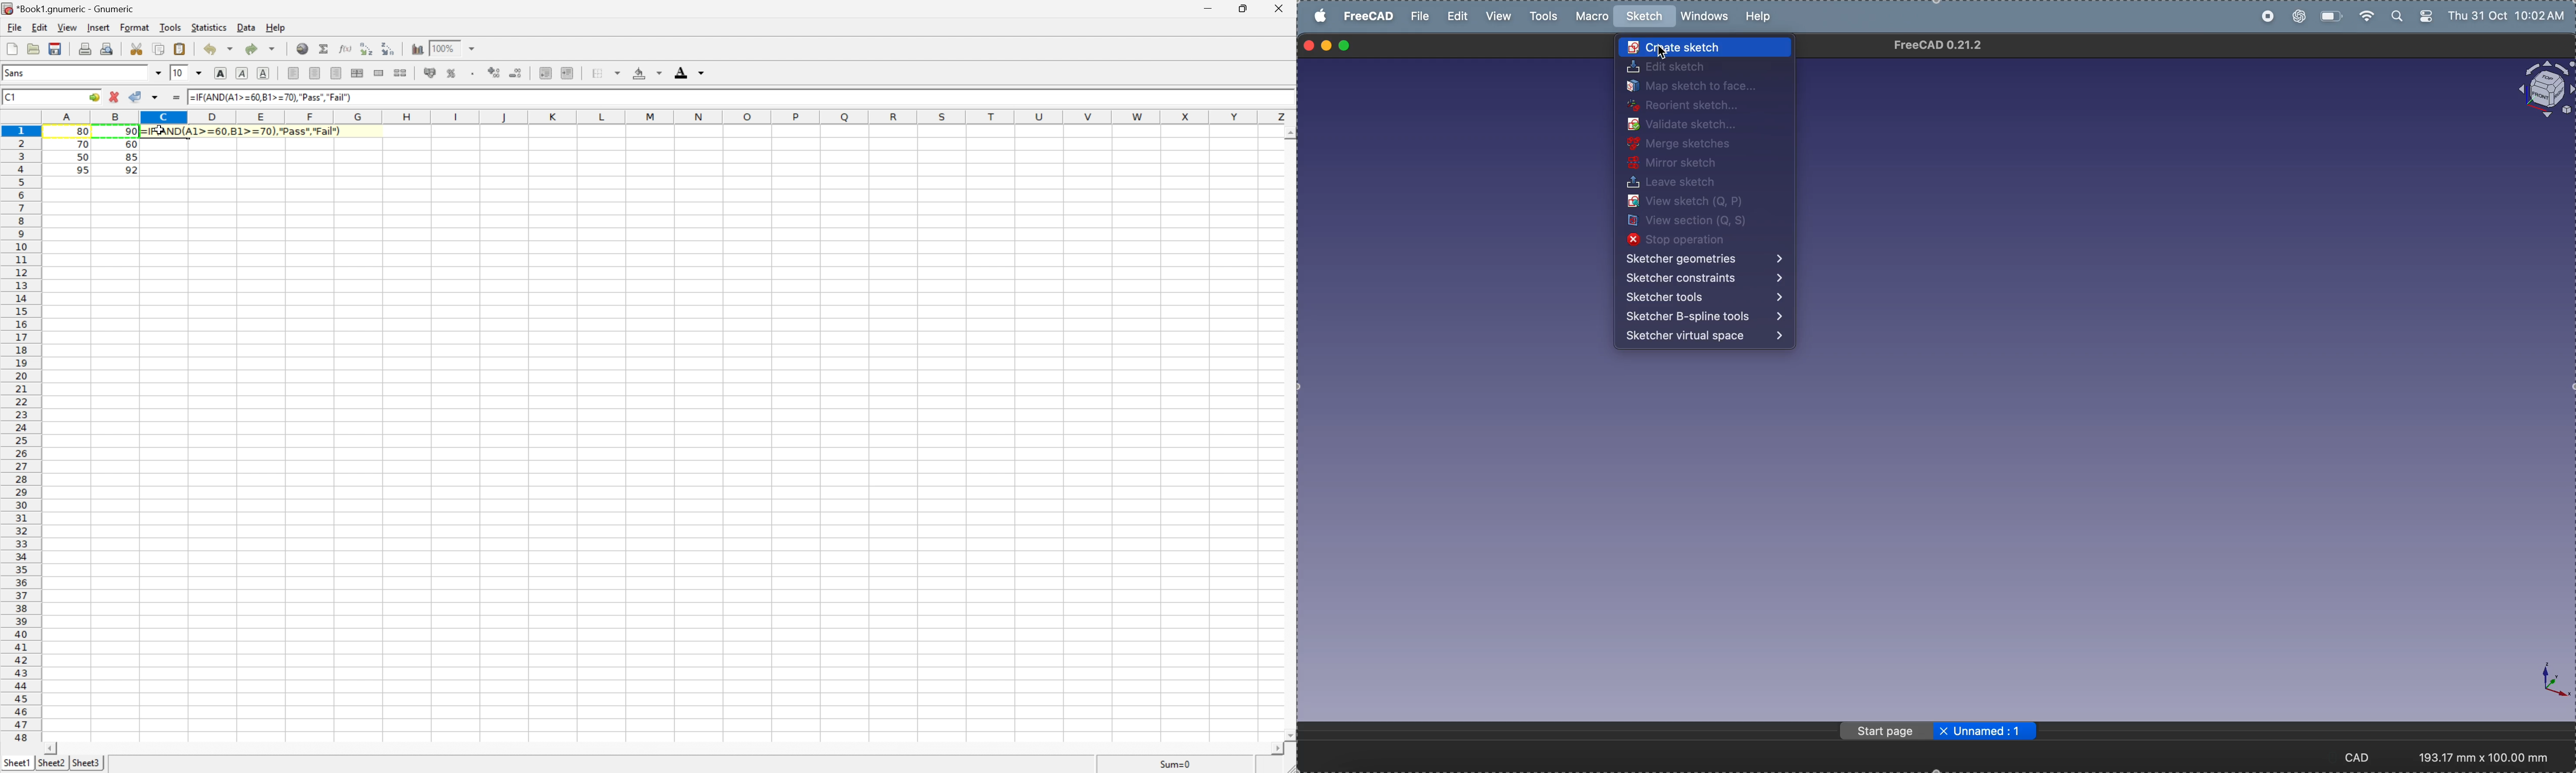 This screenshot has width=2576, height=784. Describe the element at coordinates (247, 28) in the screenshot. I see `Data` at that location.